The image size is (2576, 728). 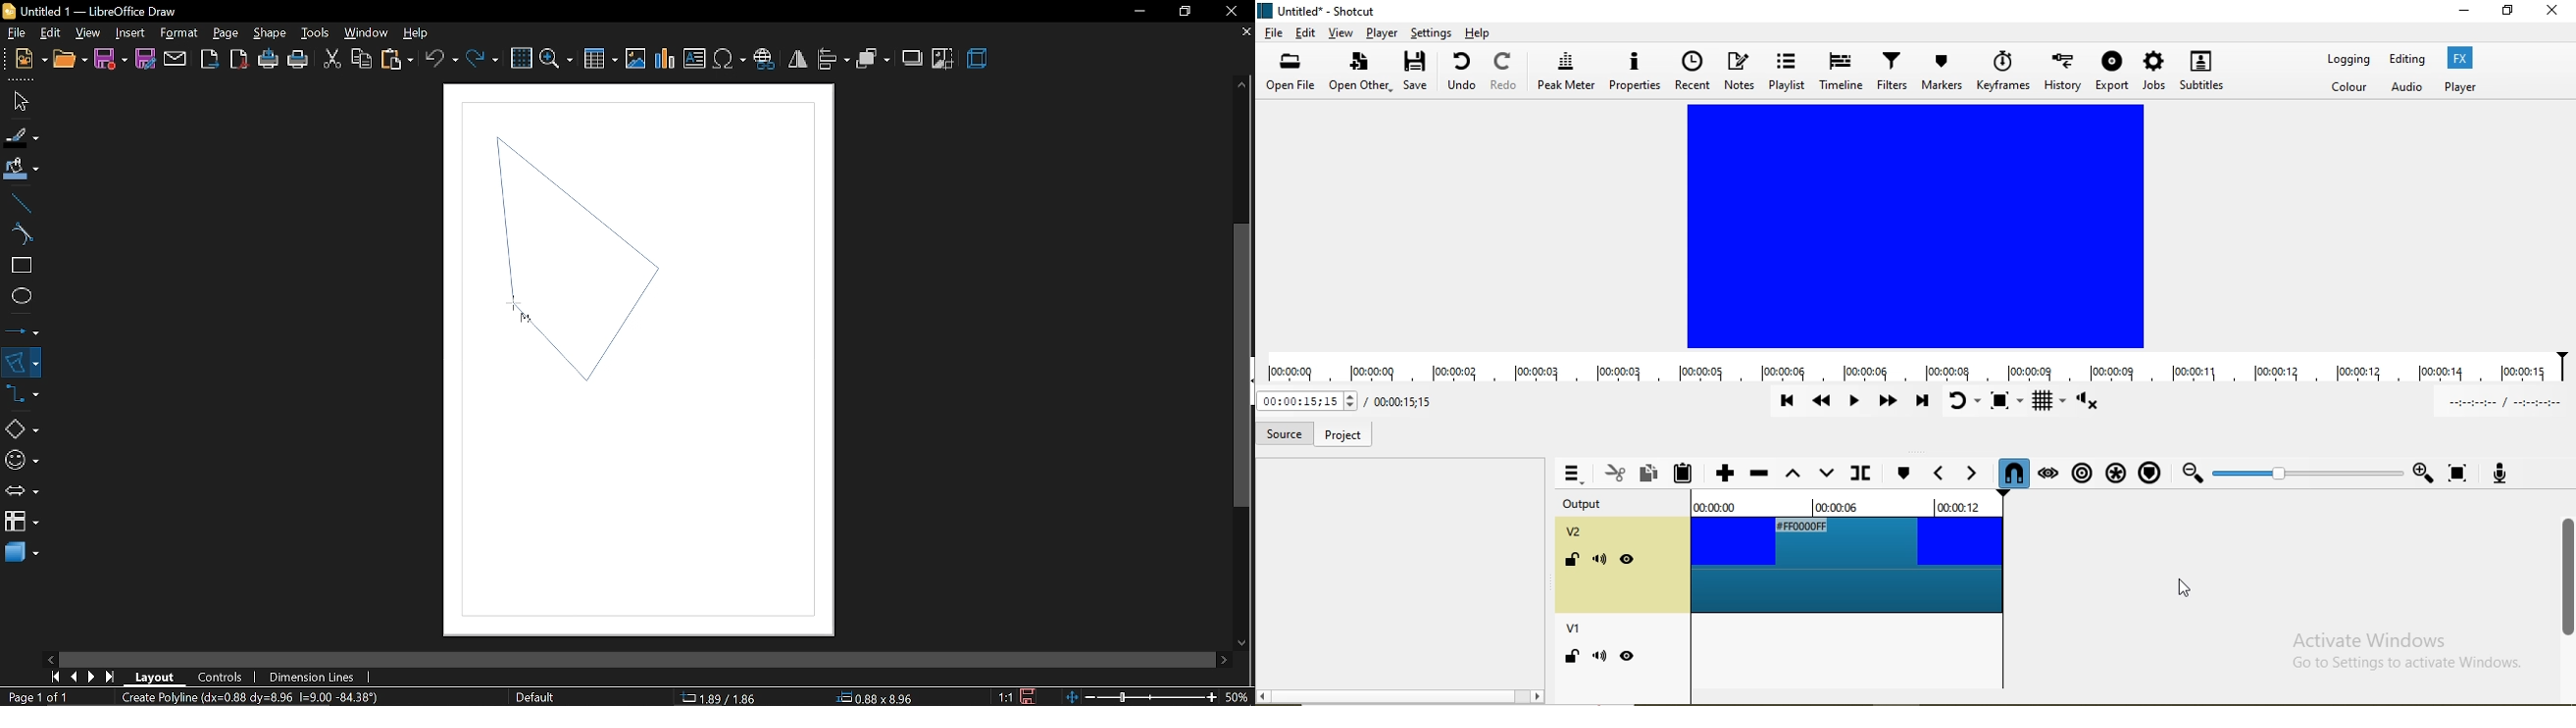 I want to click on Scrub while dragging, so click(x=2048, y=470).